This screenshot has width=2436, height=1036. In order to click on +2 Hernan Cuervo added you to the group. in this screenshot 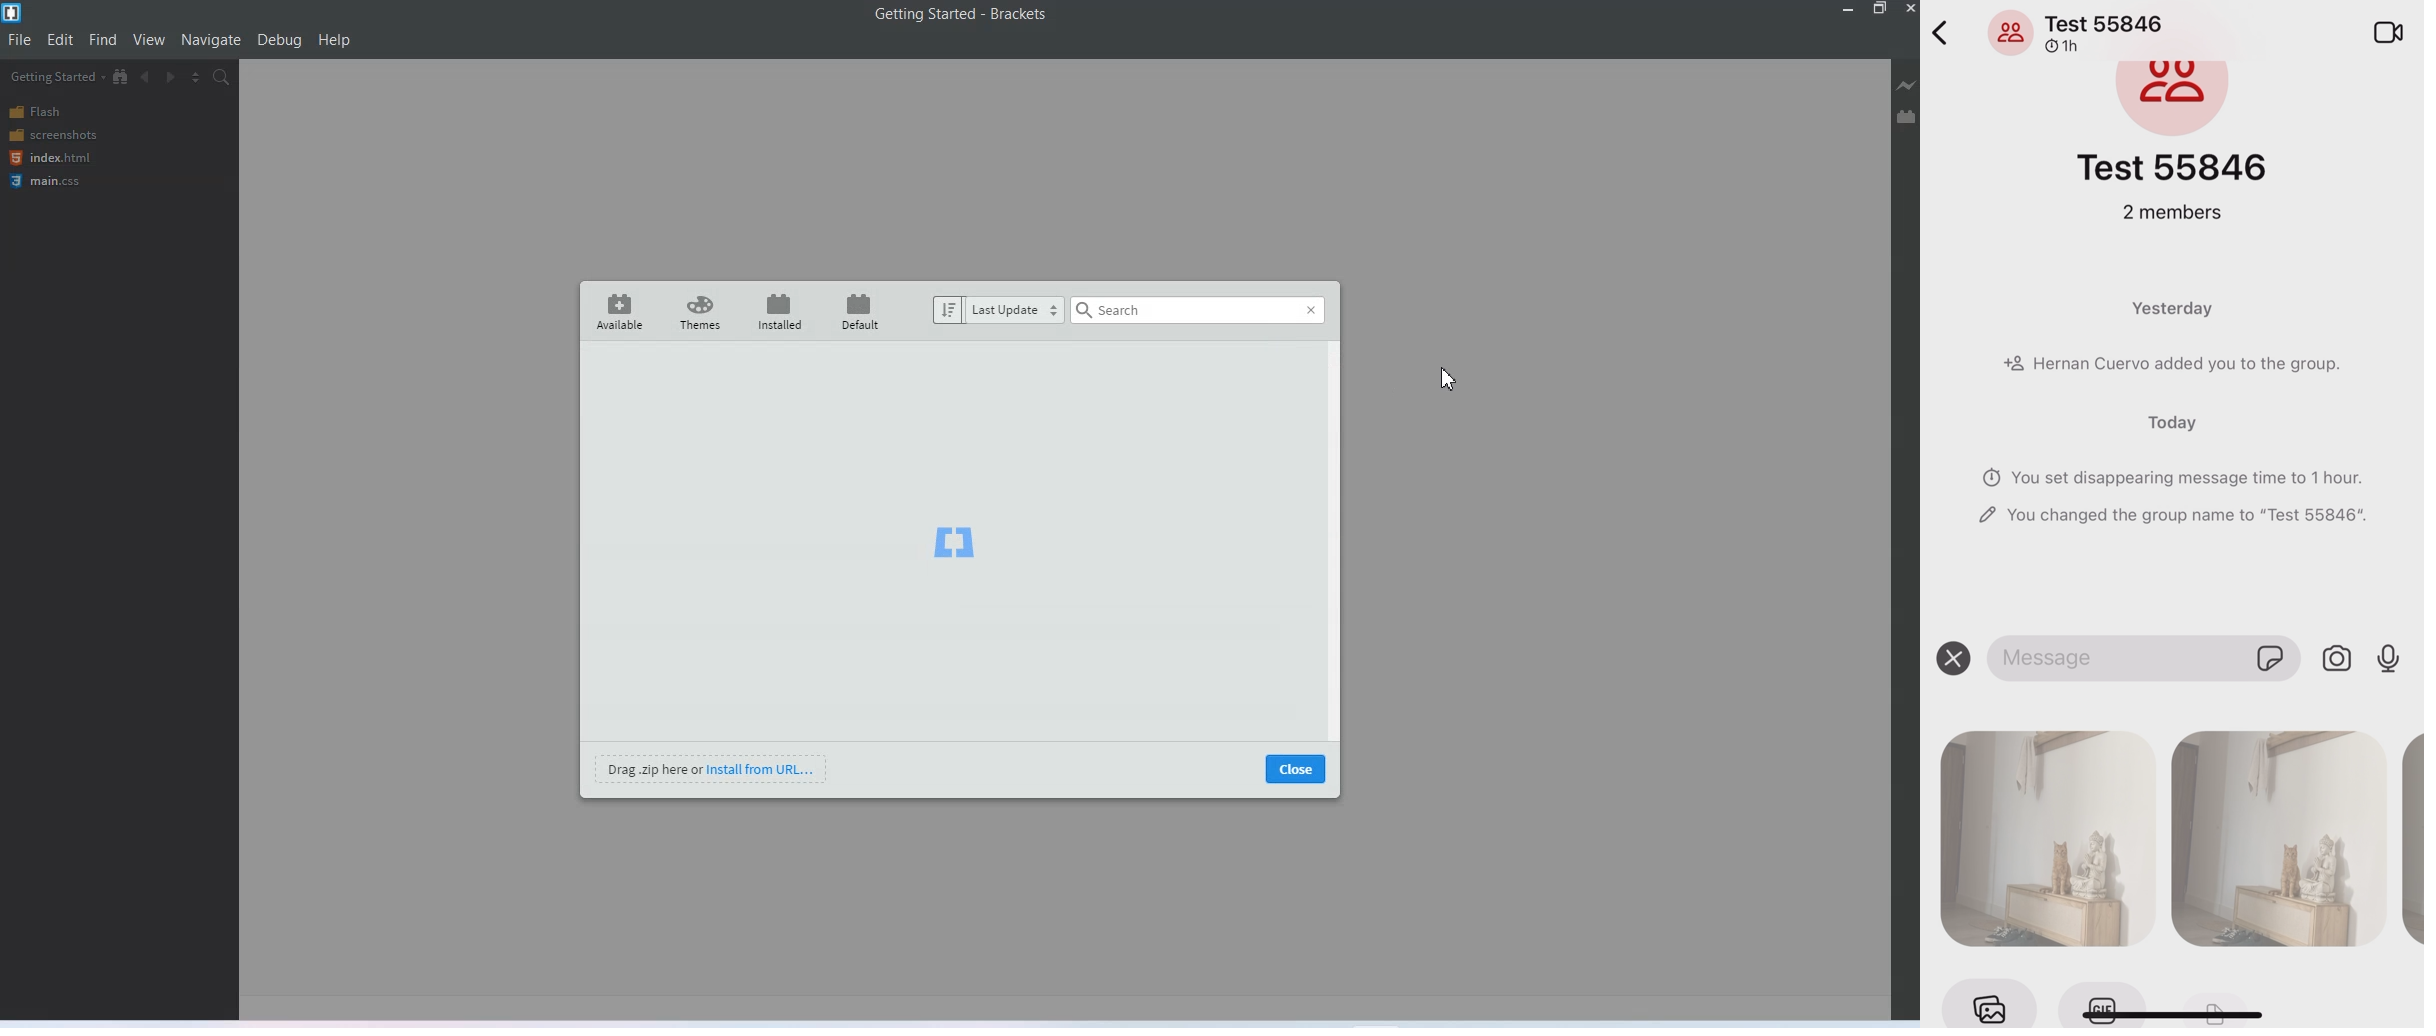, I will do `click(2171, 364)`.